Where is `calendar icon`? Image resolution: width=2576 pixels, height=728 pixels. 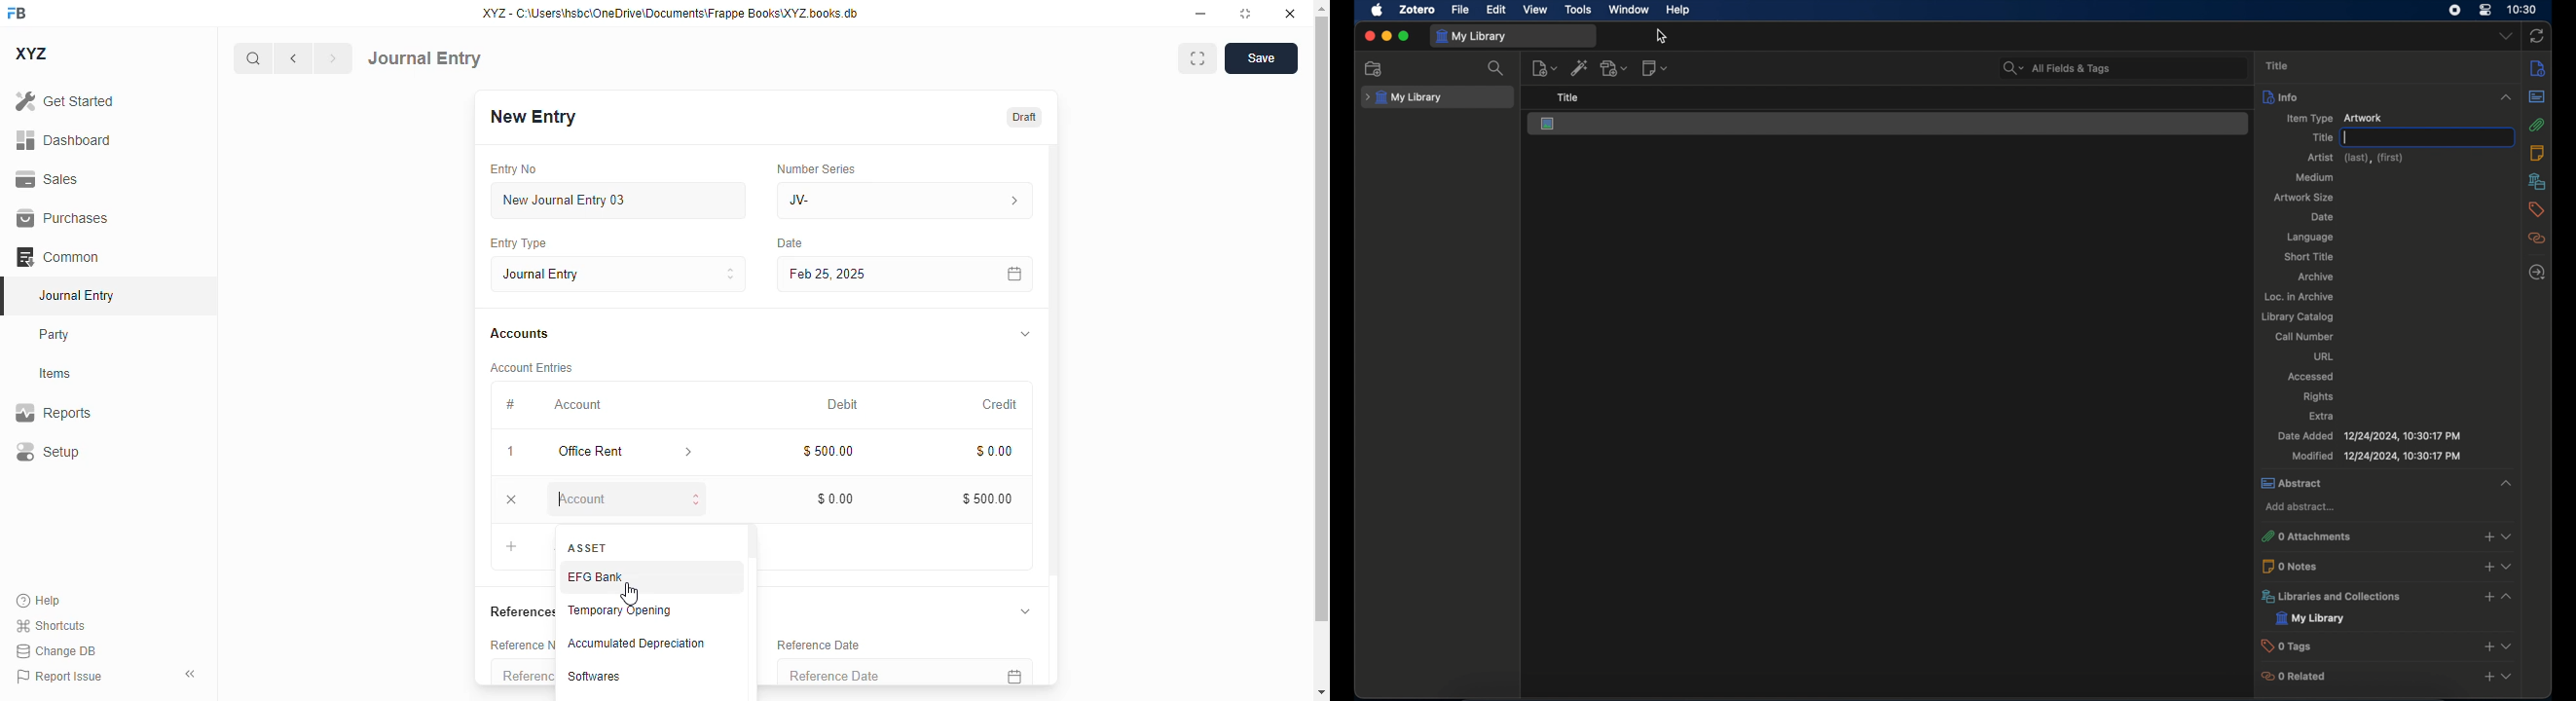
calendar icon is located at coordinates (1013, 274).